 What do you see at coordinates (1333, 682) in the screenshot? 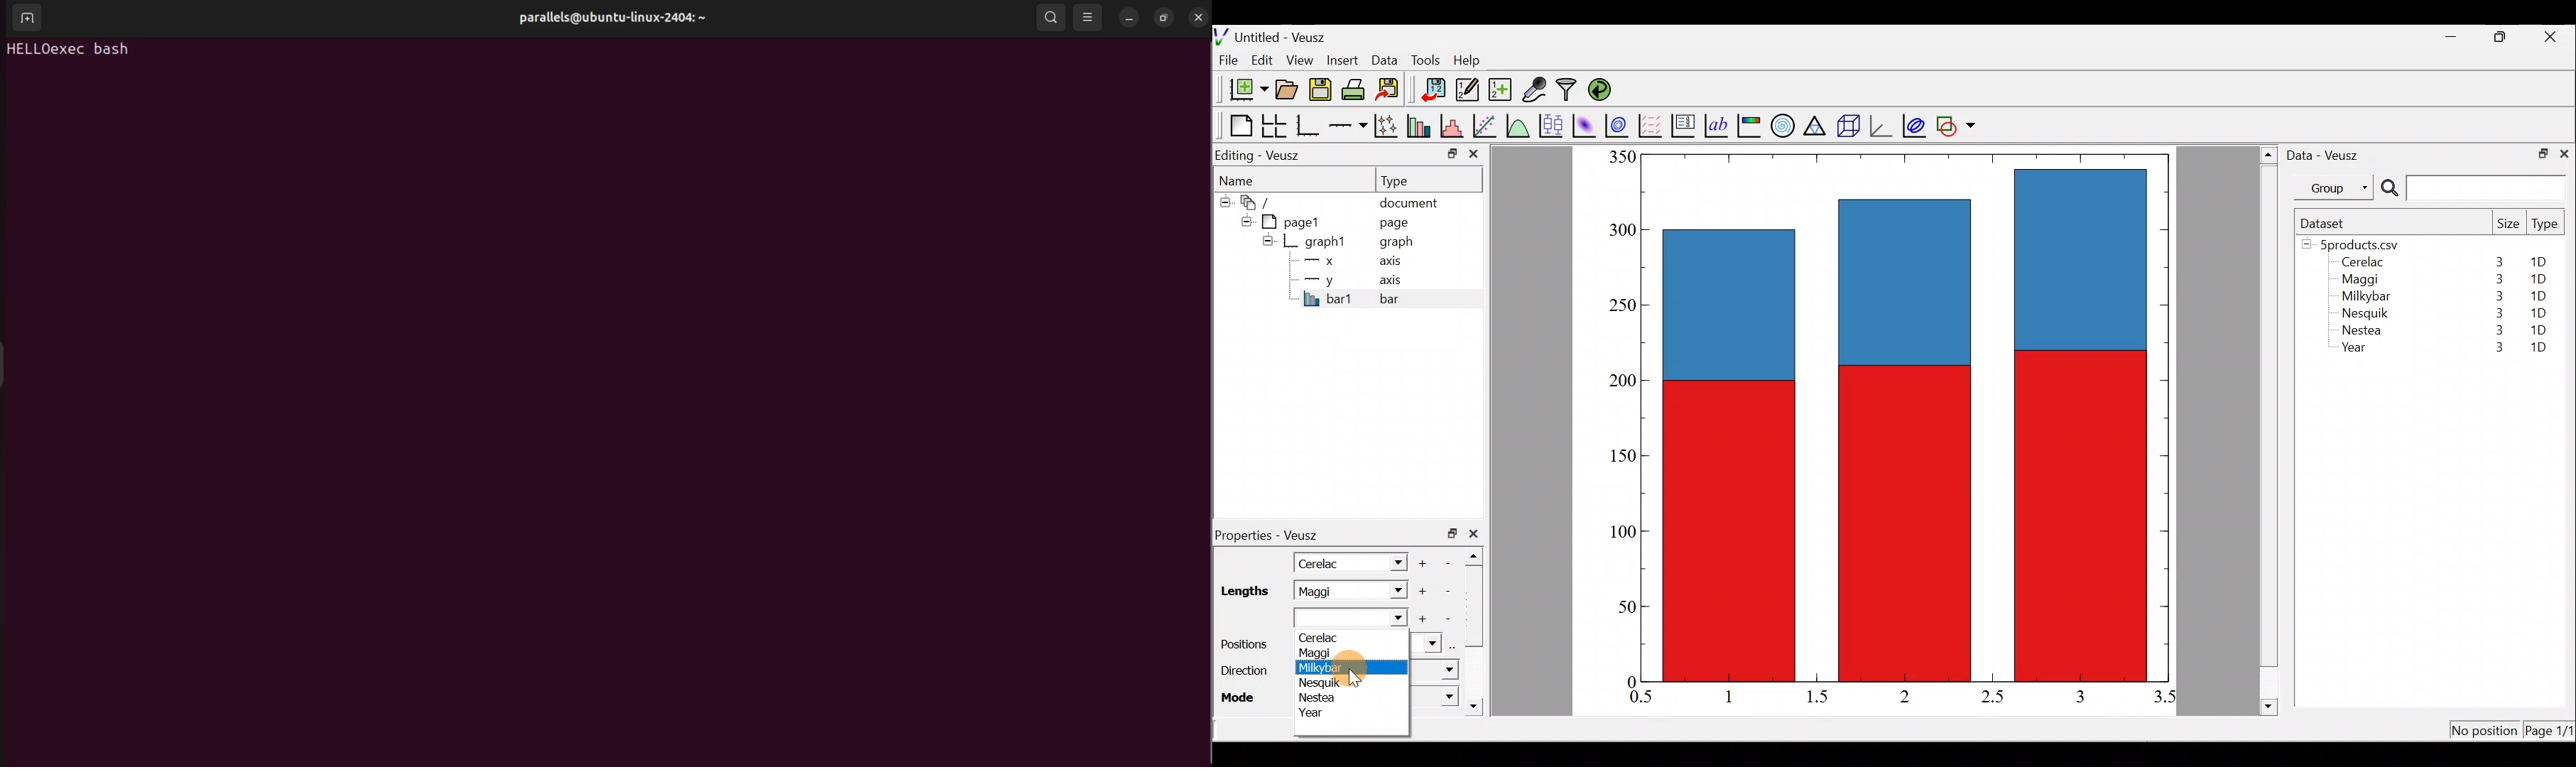
I see `Nesquik` at bounding box center [1333, 682].